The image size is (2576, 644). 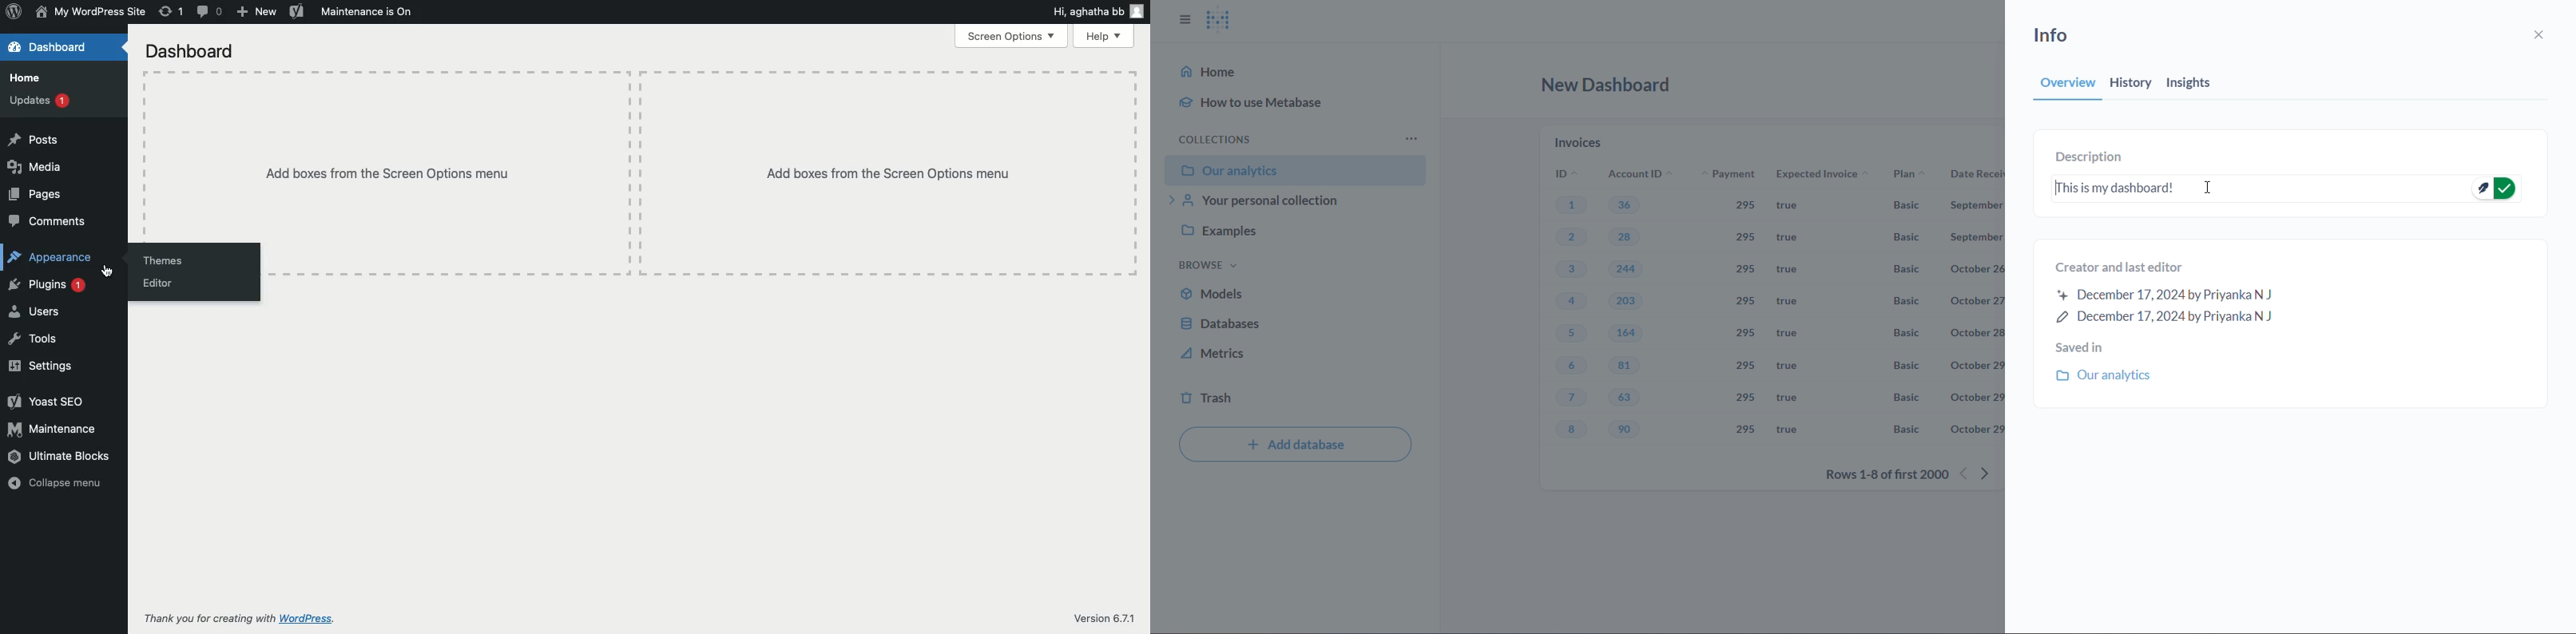 What do you see at coordinates (1975, 365) in the screenshot?
I see `october 29` at bounding box center [1975, 365].